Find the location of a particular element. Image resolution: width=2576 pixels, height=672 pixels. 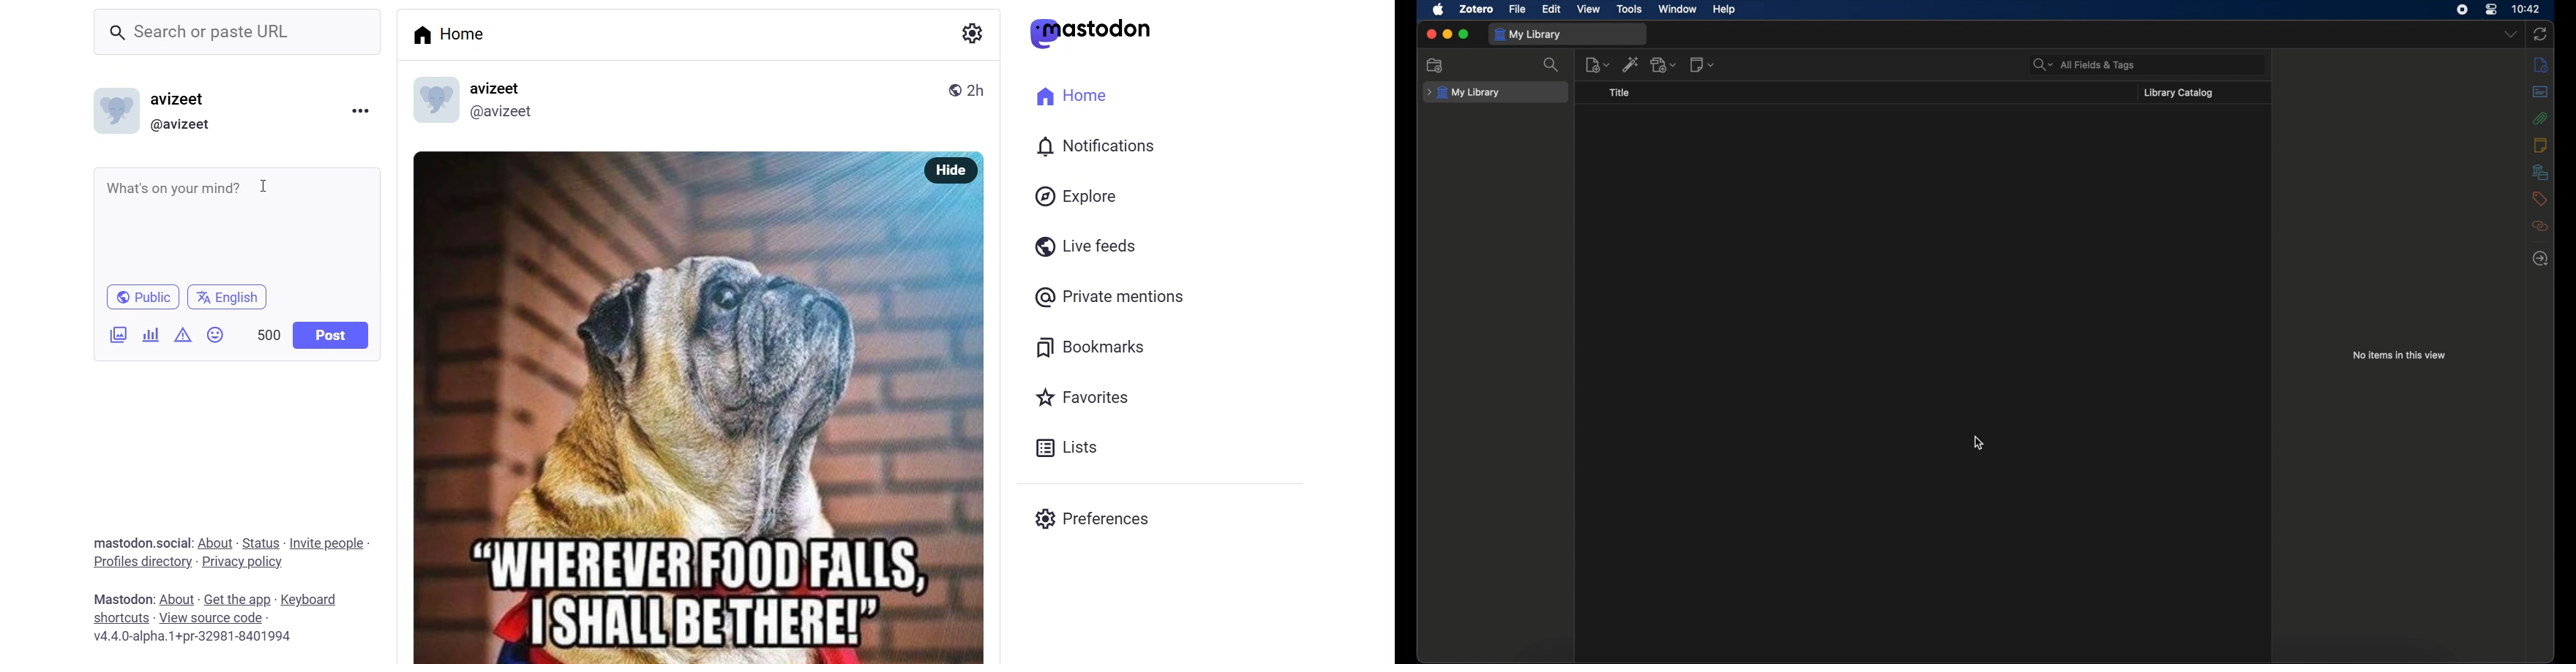

all fields & tags is located at coordinates (2084, 65).